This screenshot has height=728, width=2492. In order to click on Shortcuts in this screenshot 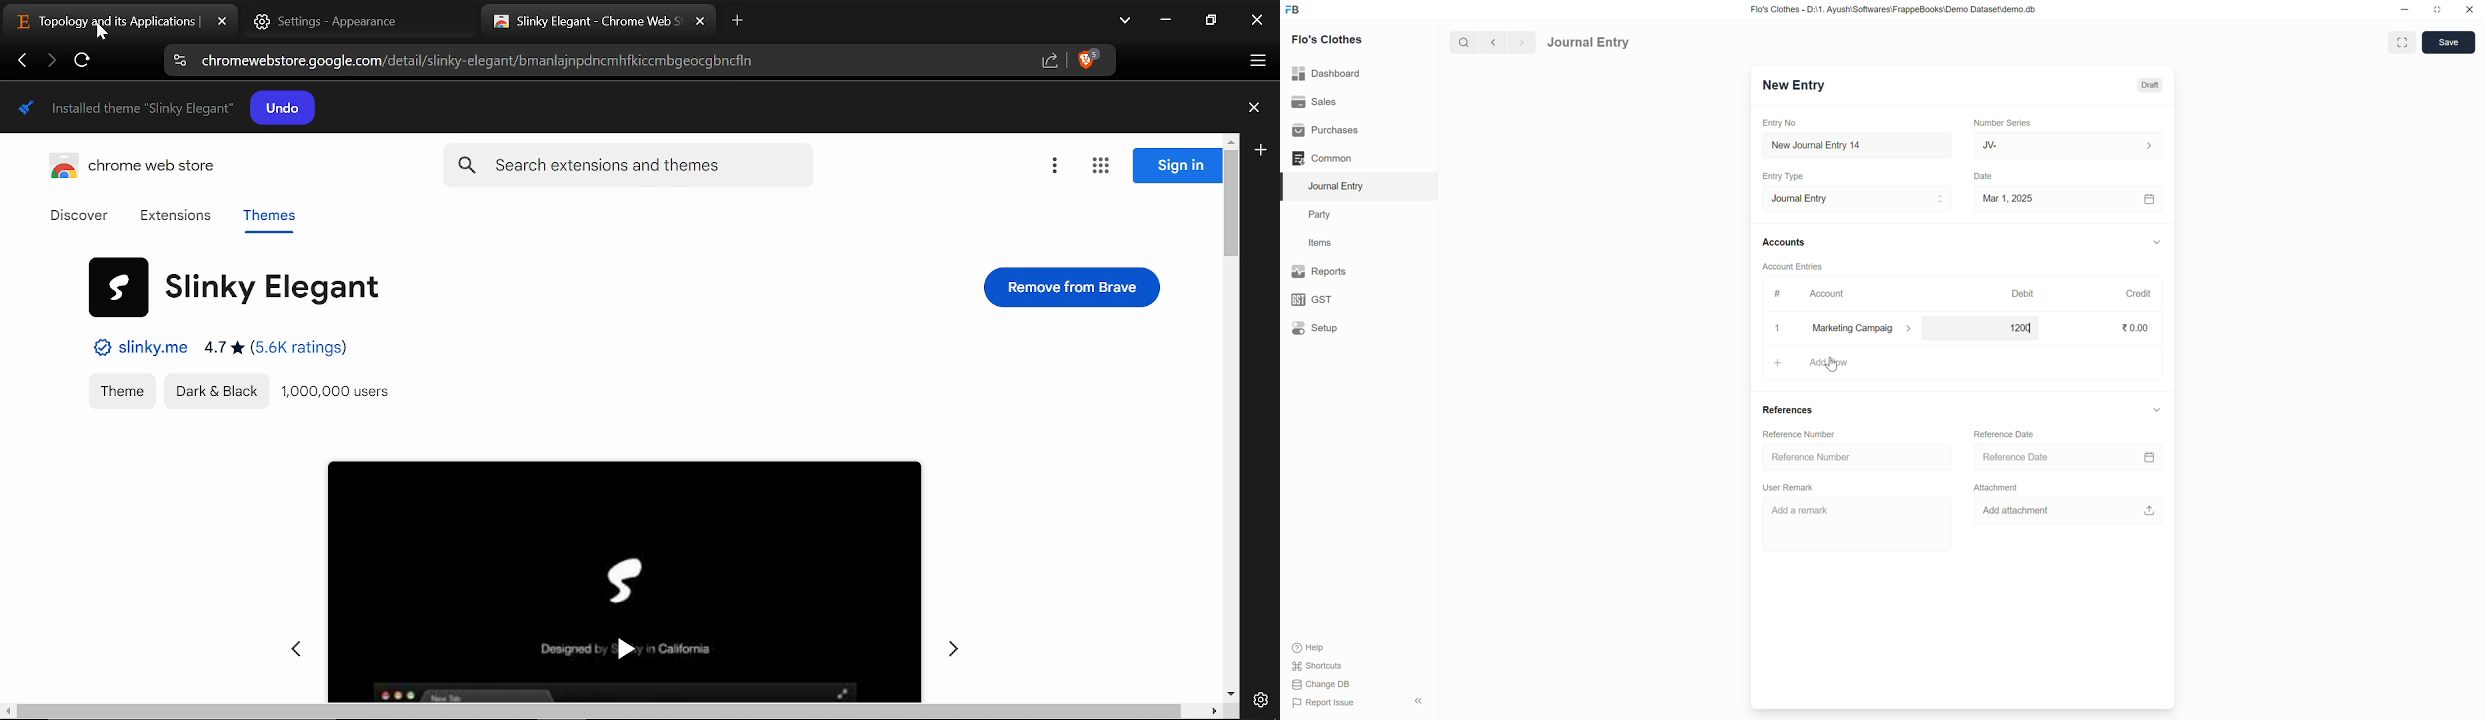, I will do `click(1321, 666)`.